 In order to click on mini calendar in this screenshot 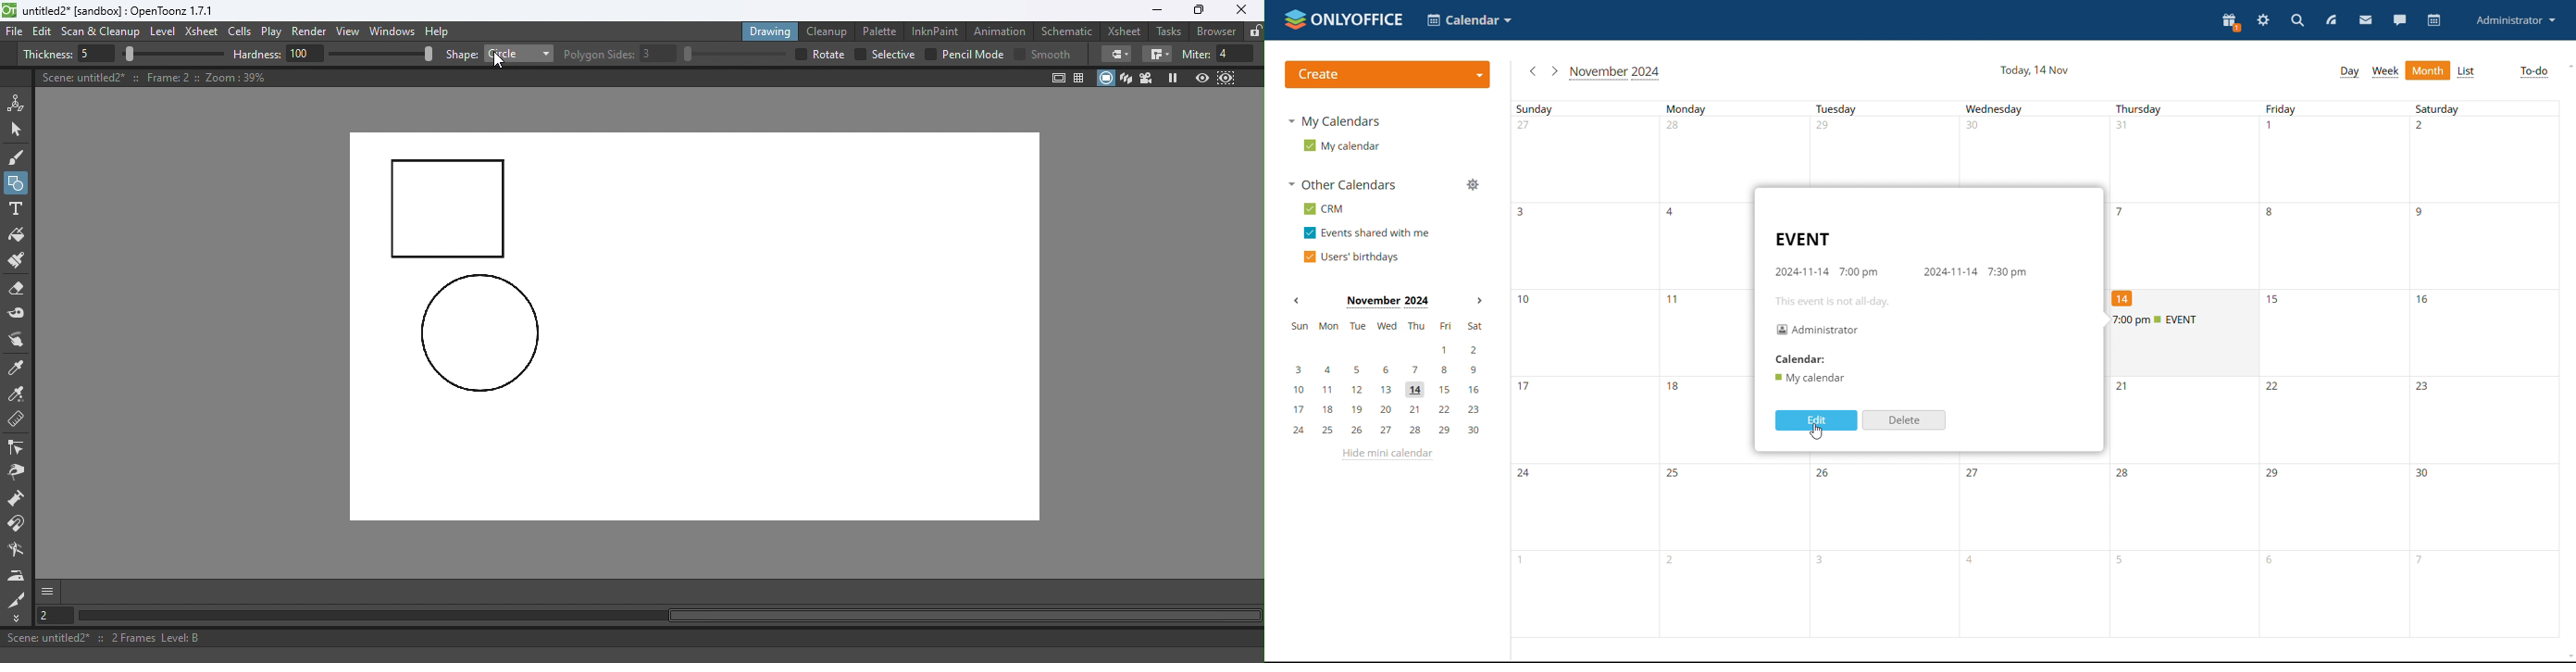, I will do `click(1387, 379)`.